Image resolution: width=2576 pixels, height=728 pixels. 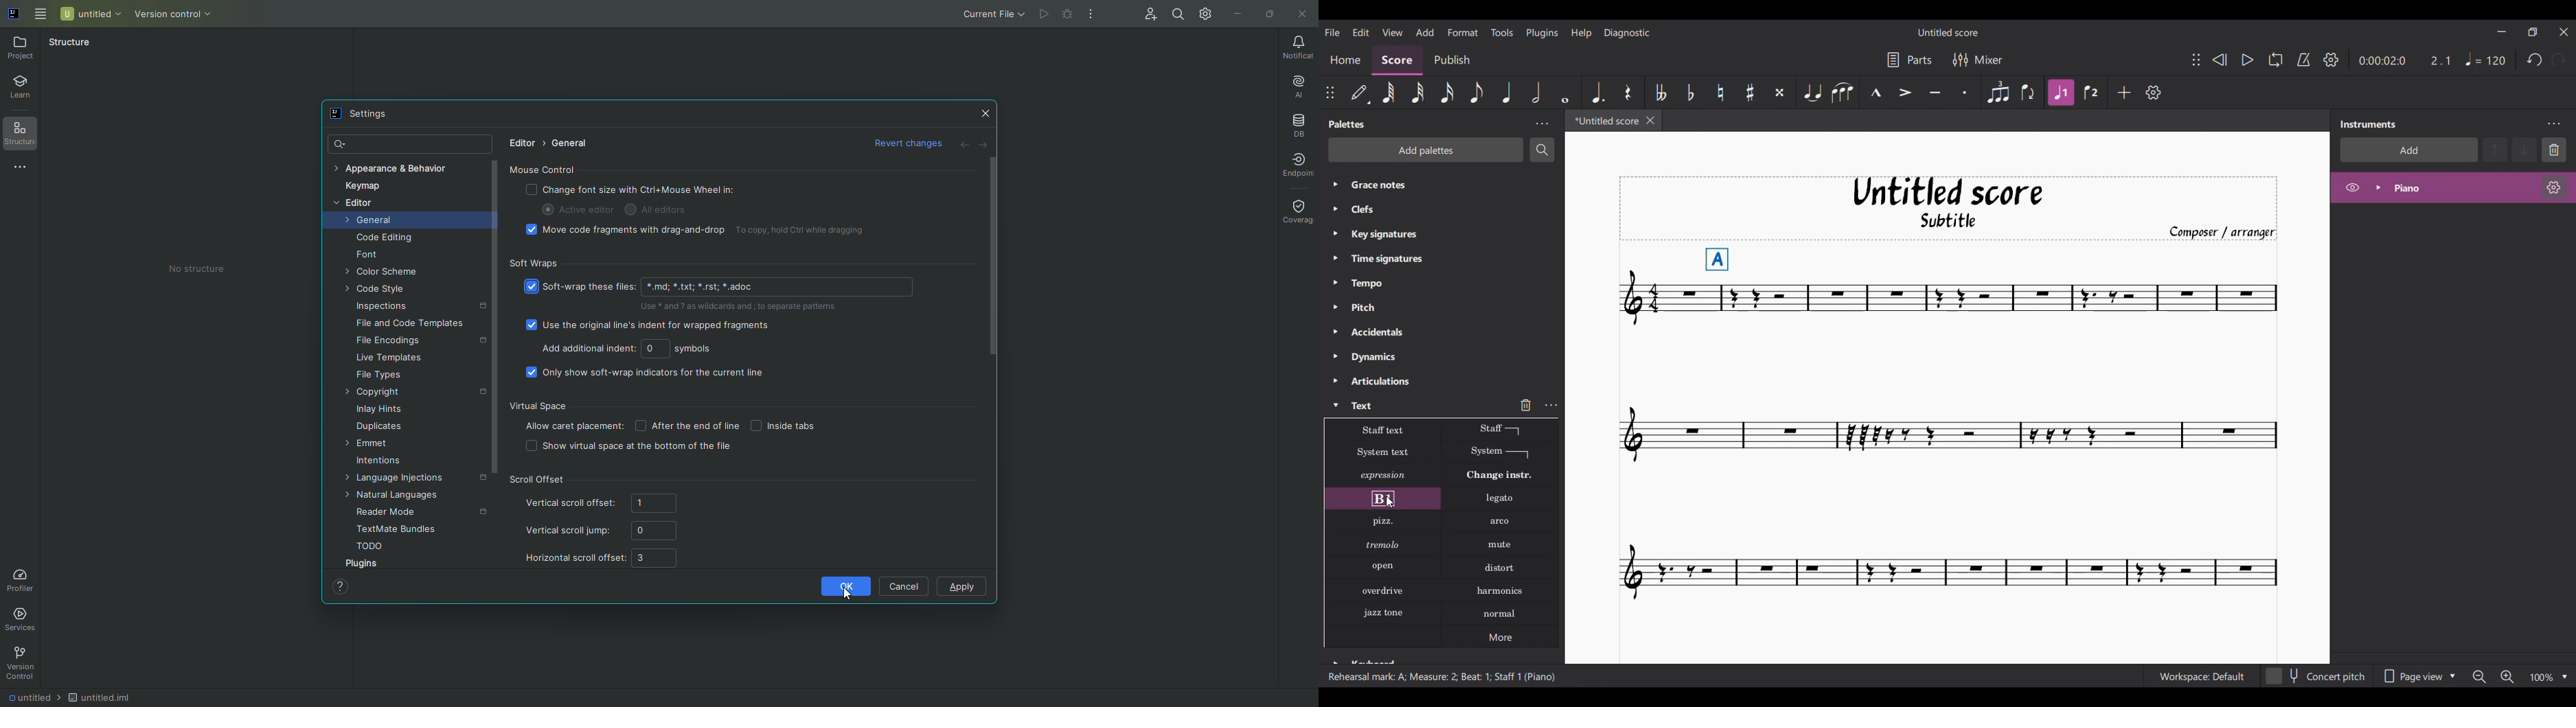 What do you see at coordinates (385, 308) in the screenshot?
I see `Inspections` at bounding box center [385, 308].